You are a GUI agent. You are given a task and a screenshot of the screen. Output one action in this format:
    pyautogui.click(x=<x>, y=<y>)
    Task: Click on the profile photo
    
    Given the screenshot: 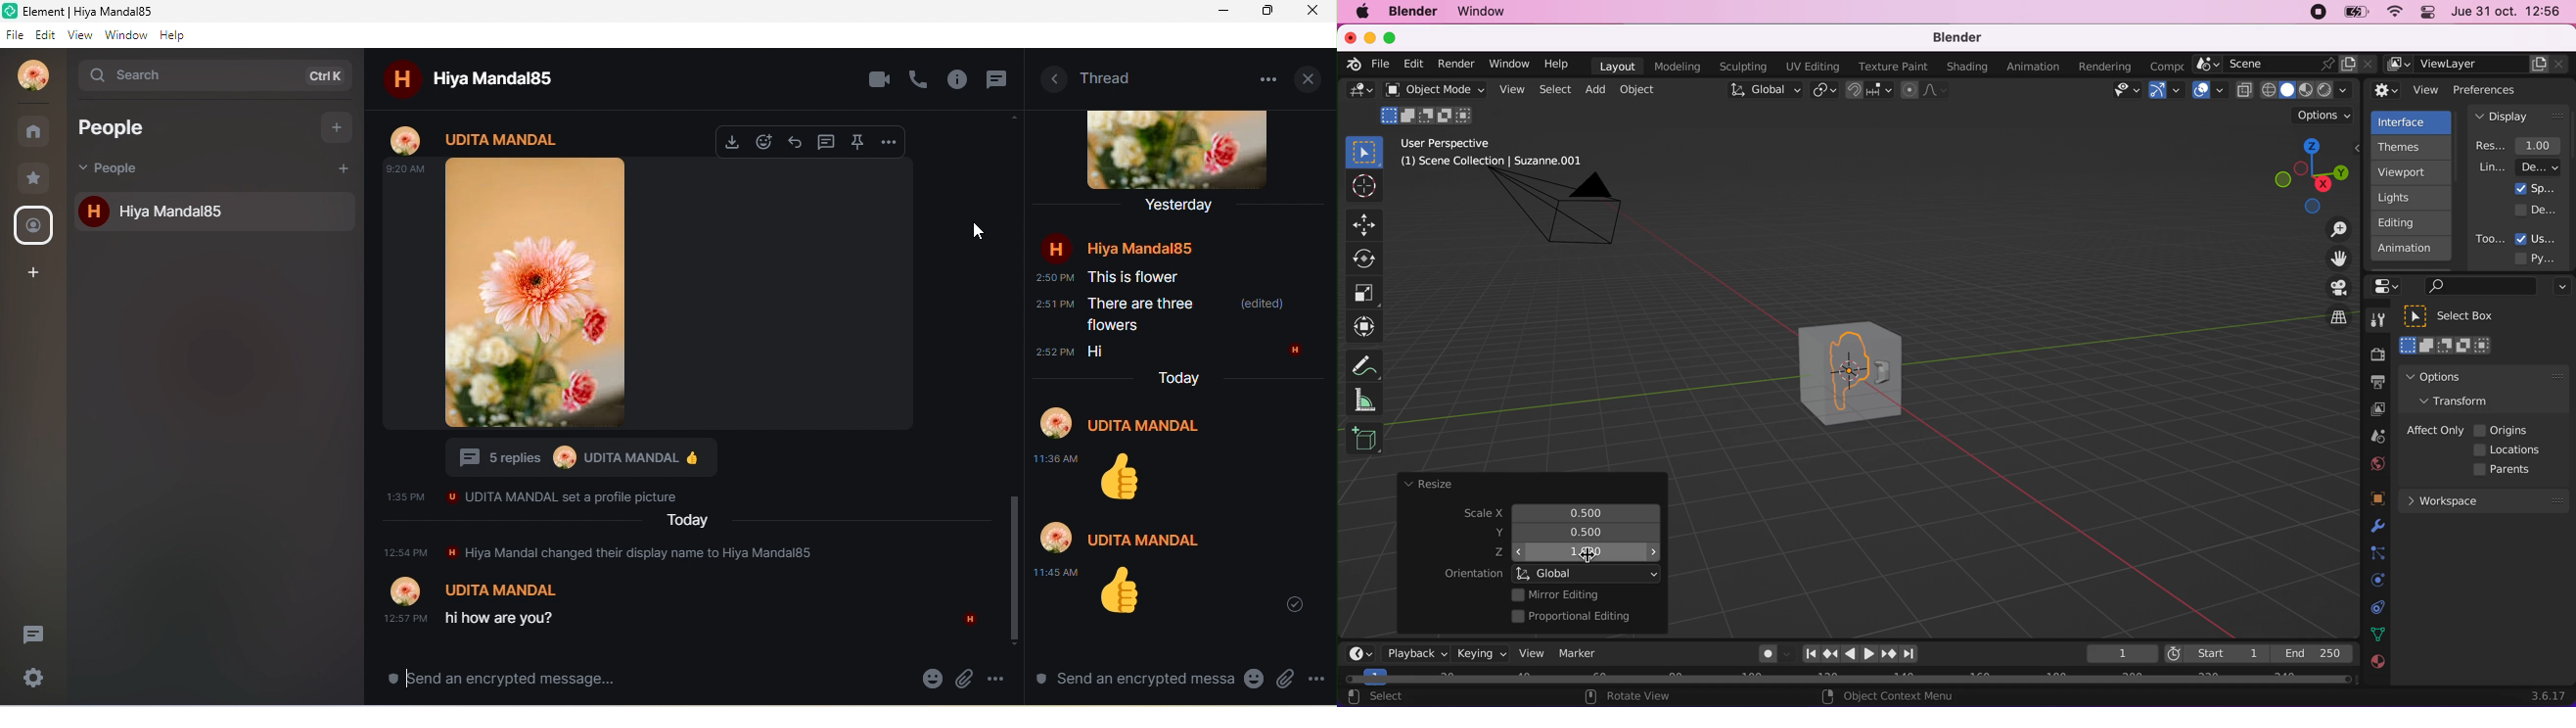 What is the action you would take?
    pyautogui.click(x=1182, y=150)
    